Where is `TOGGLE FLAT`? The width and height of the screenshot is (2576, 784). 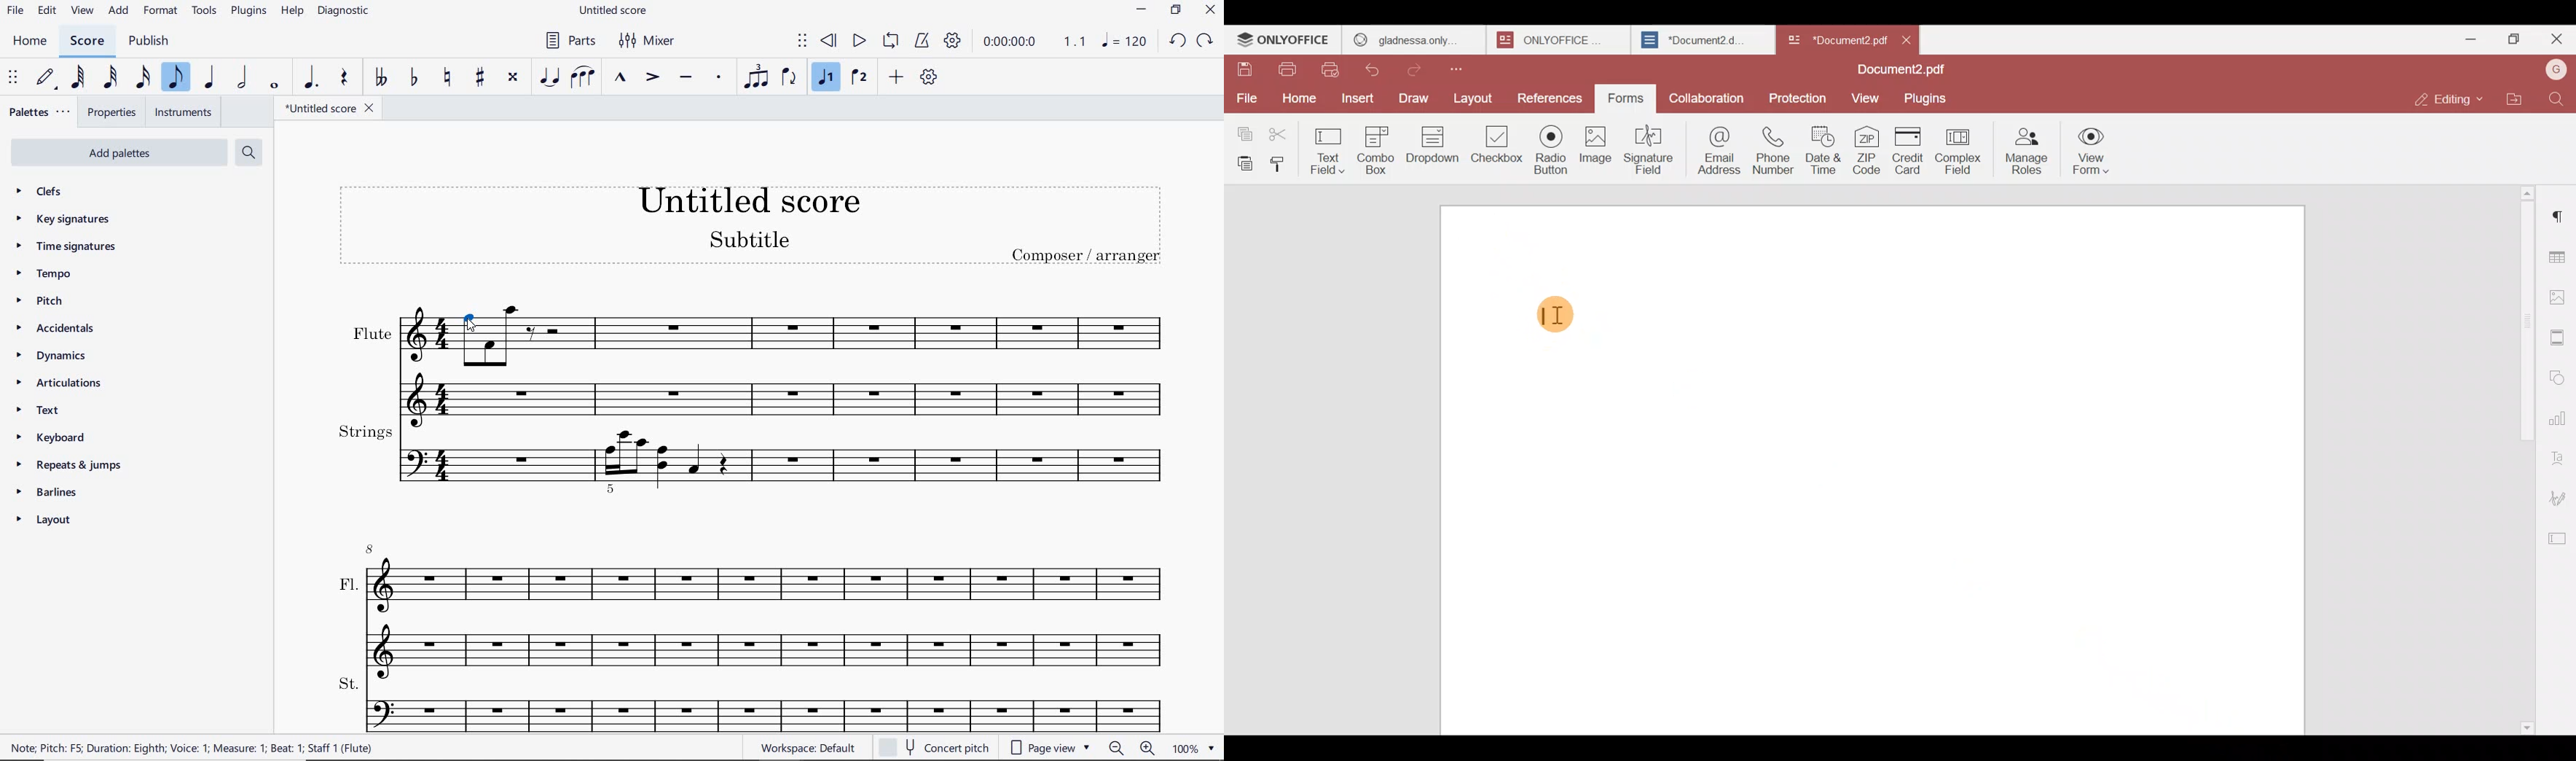 TOGGLE FLAT is located at coordinates (415, 76).